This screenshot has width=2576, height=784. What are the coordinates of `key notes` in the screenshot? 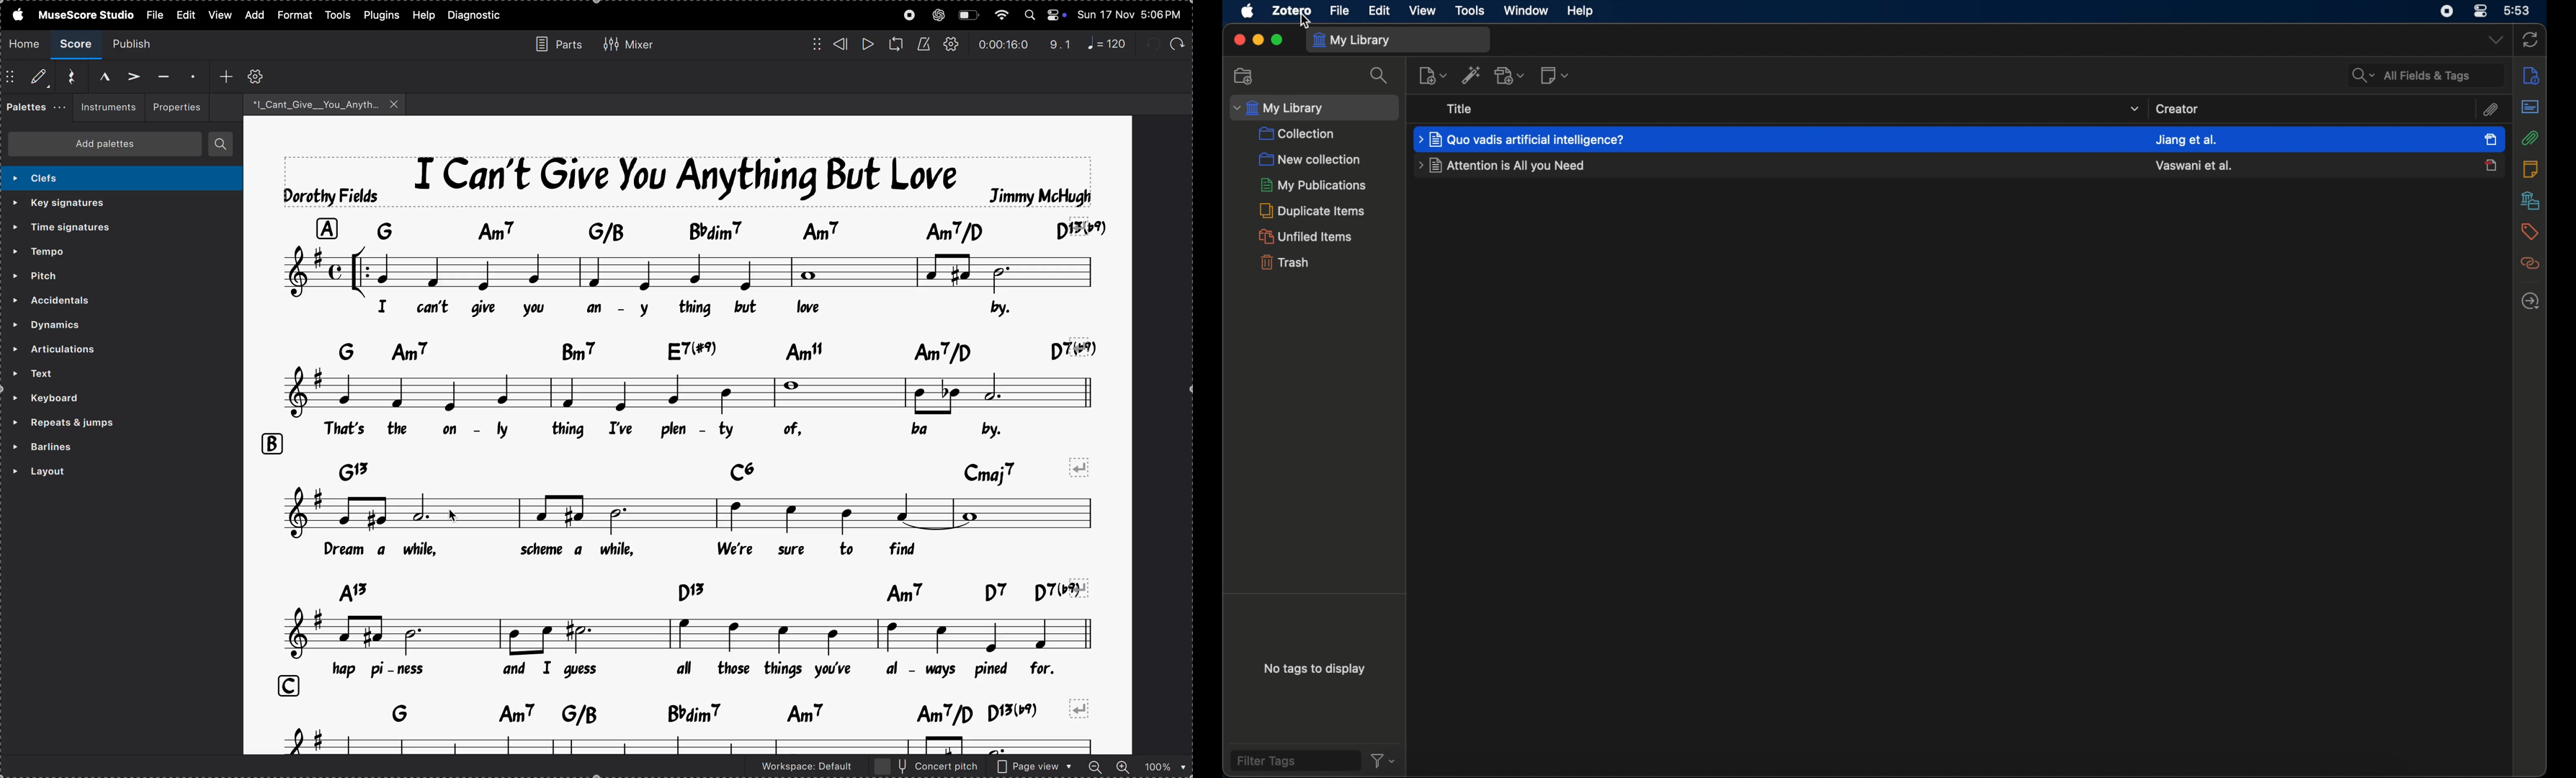 It's located at (701, 348).